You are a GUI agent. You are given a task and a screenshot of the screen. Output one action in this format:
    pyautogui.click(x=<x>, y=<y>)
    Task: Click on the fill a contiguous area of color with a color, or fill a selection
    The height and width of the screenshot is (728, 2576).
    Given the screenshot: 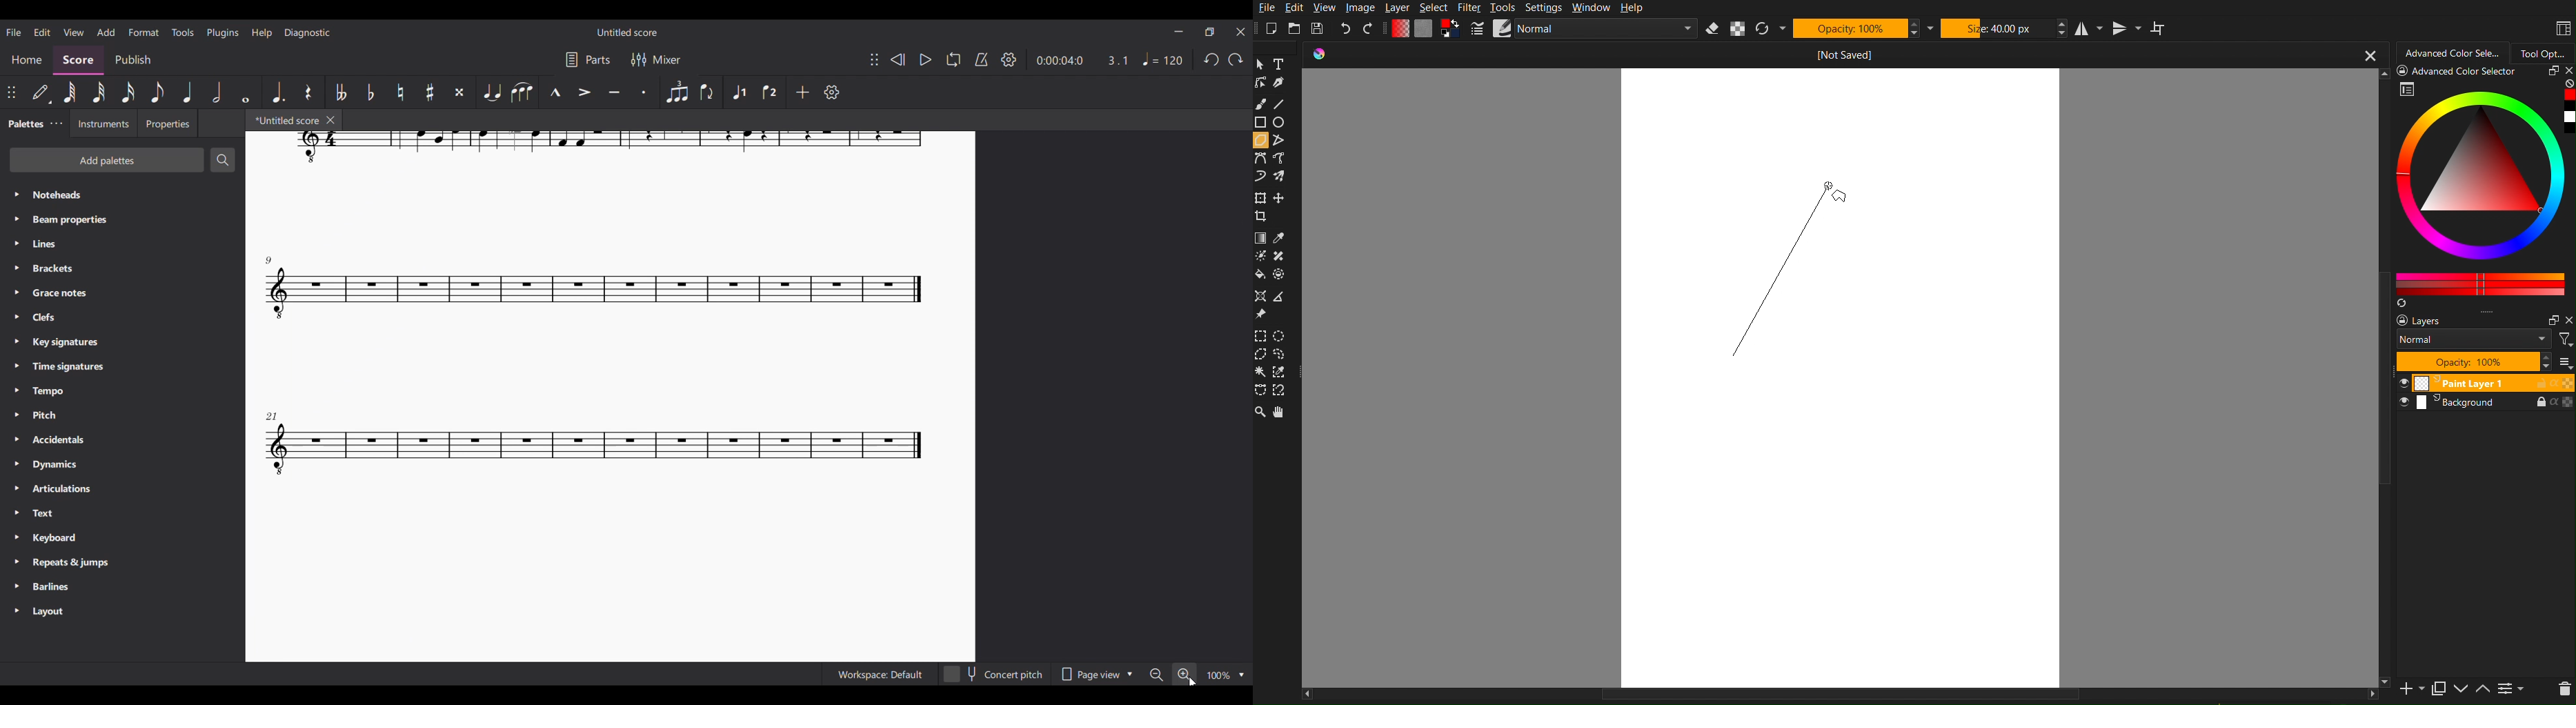 What is the action you would take?
    pyautogui.click(x=1261, y=275)
    